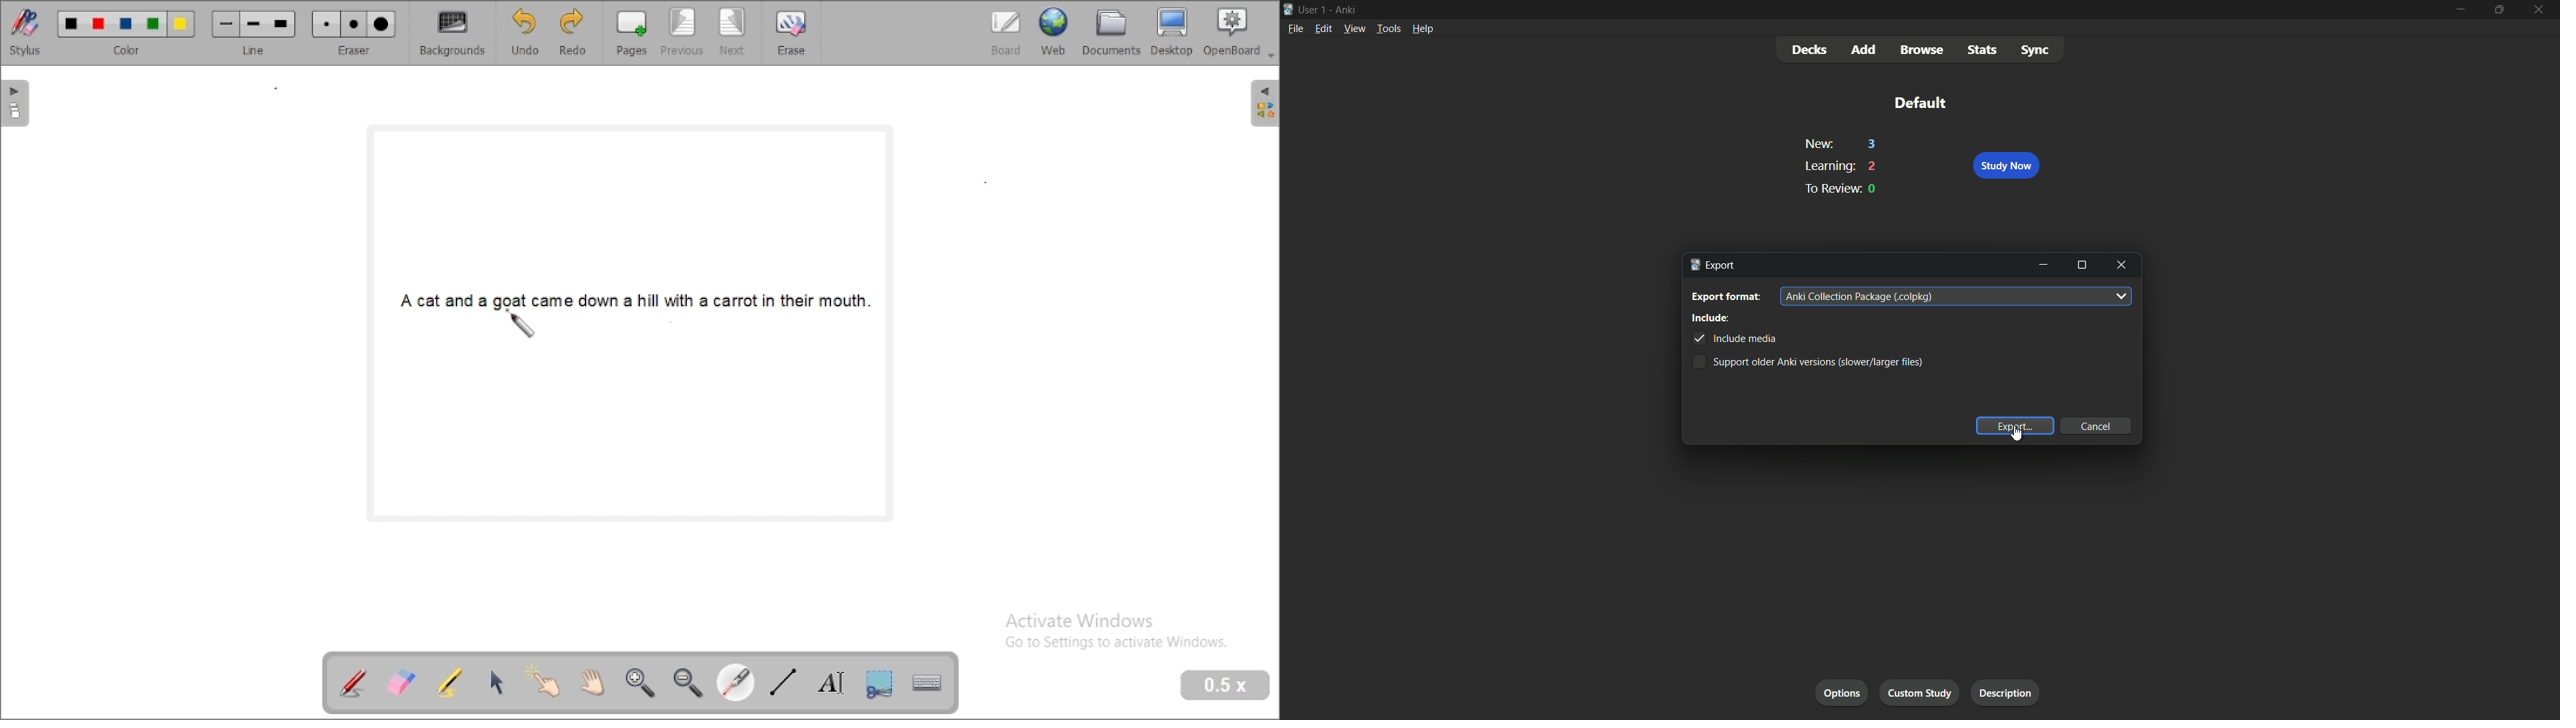  What do you see at coordinates (641, 684) in the screenshot?
I see `zoom in` at bounding box center [641, 684].